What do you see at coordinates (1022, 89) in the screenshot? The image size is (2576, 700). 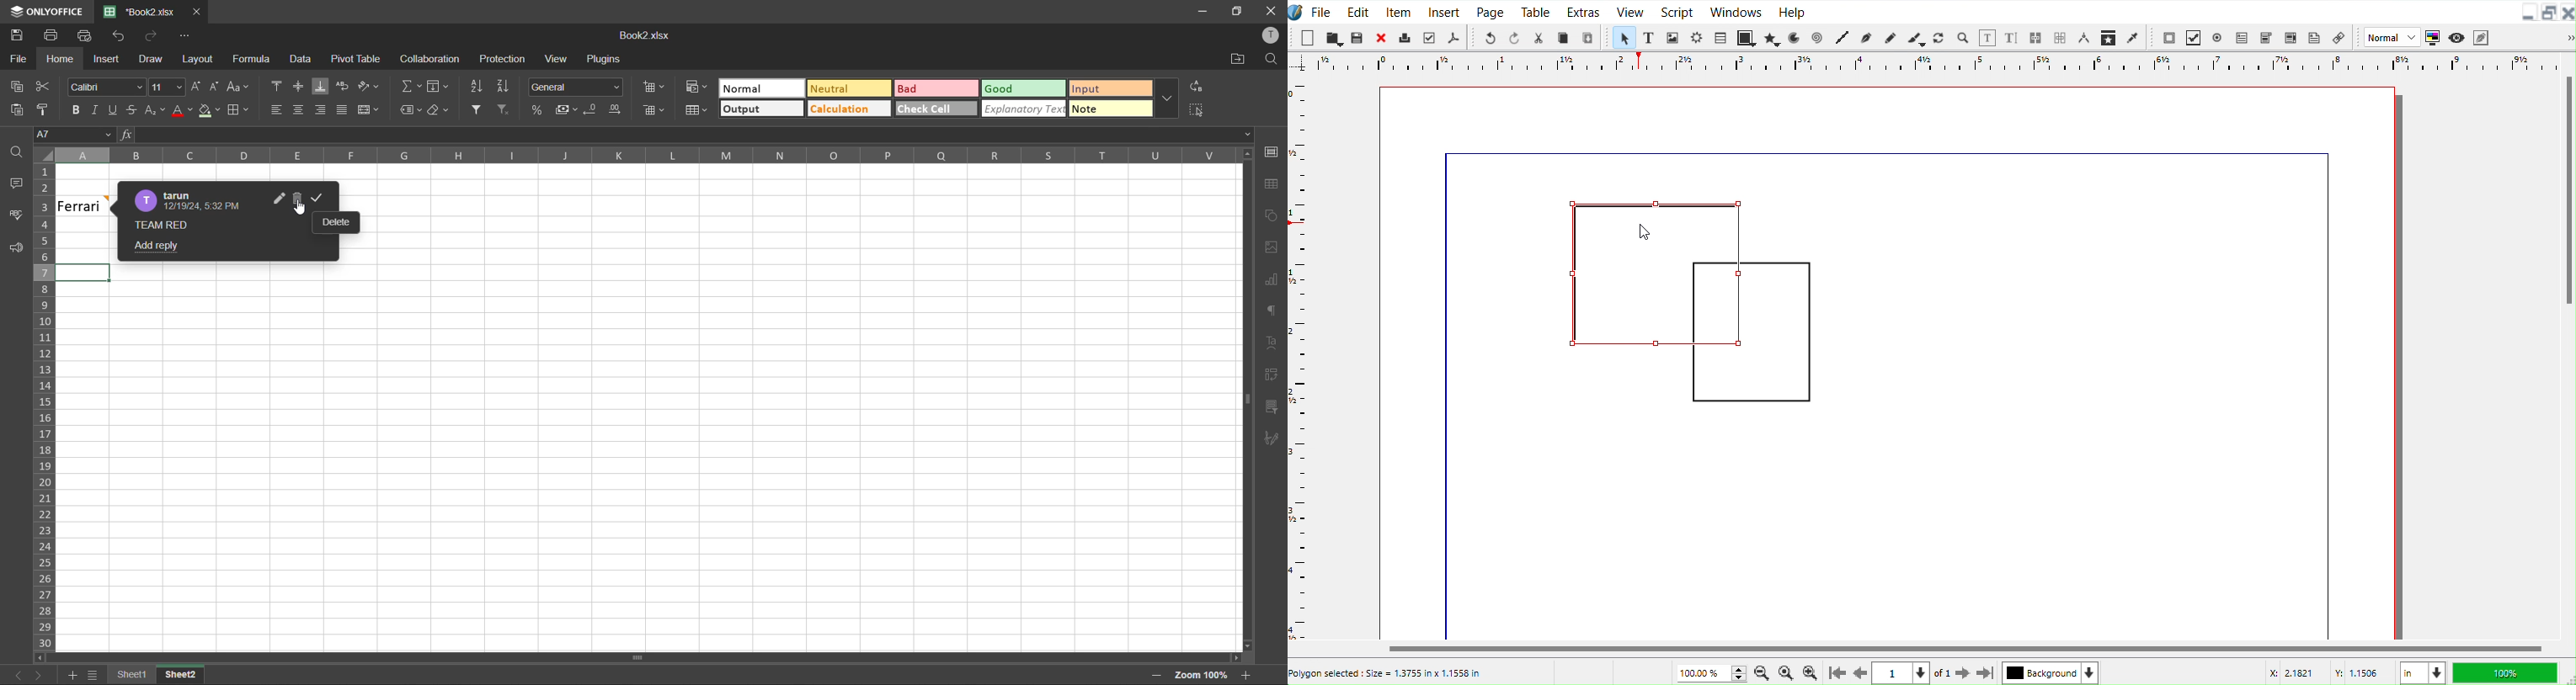 I see `good` at bounding box center [1022, 89].